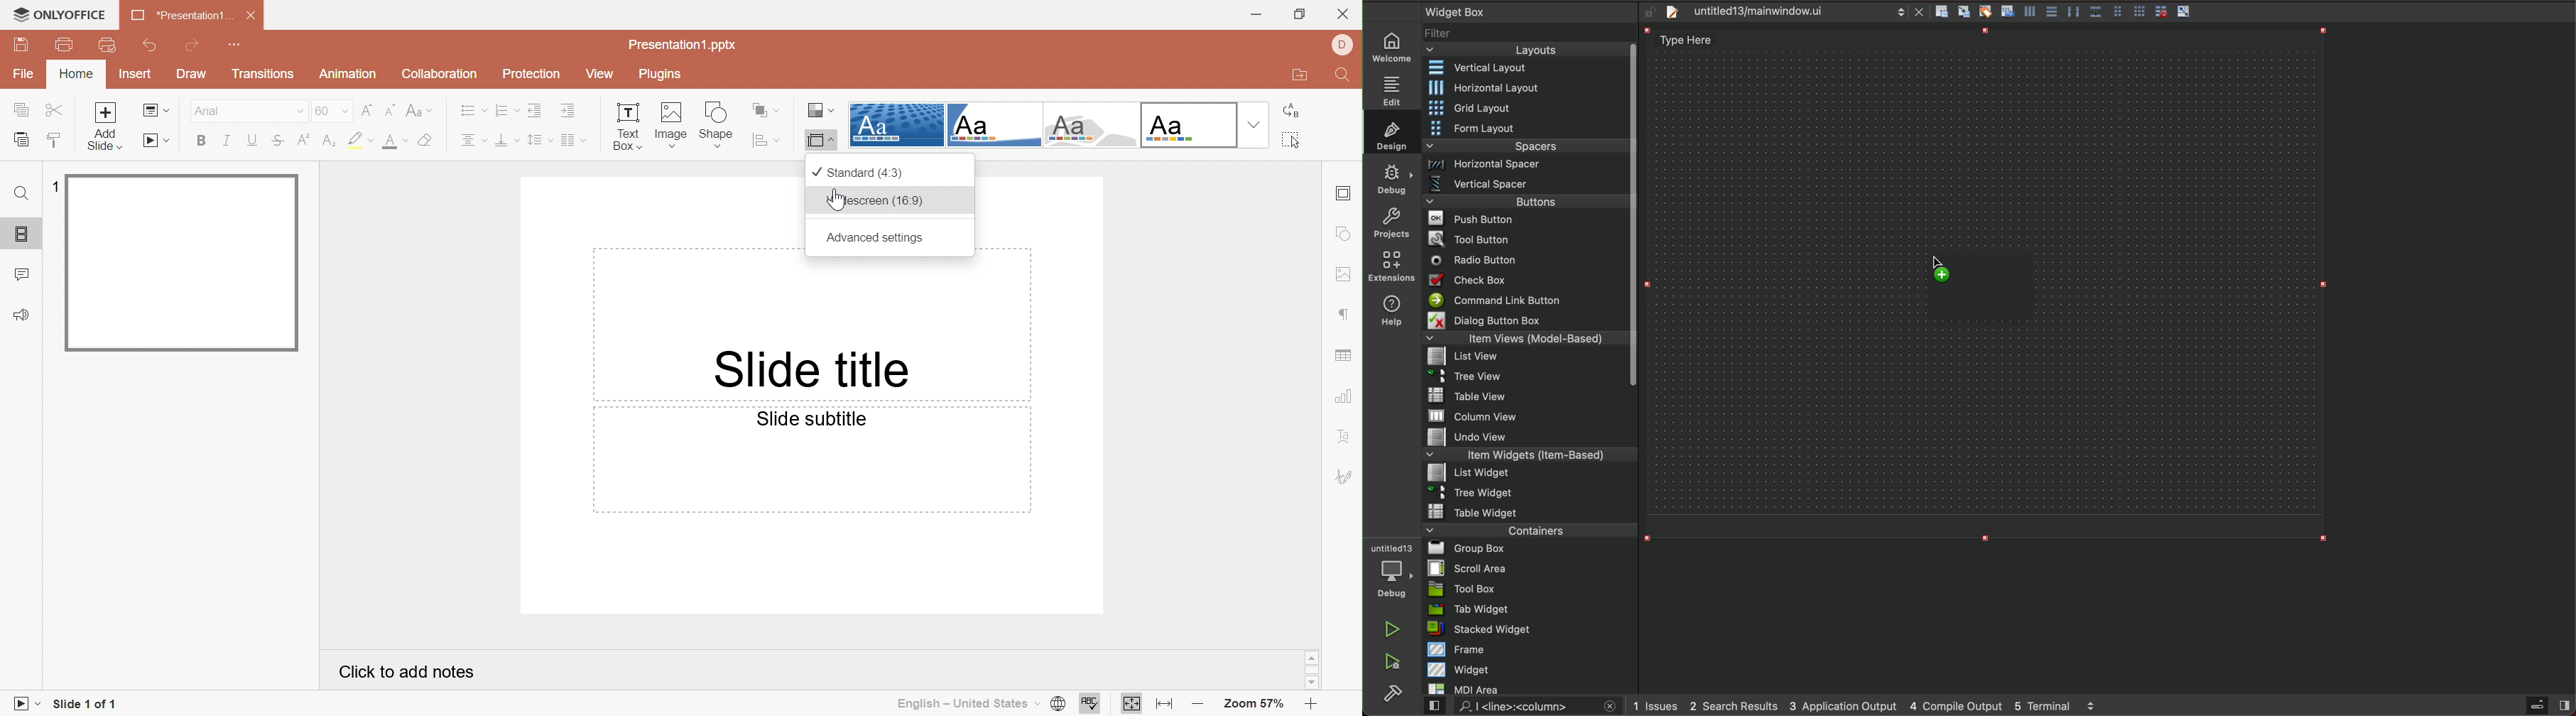 The width and height of the screenshot is (2576, 728). Describe the element at coordinates (302, 139) in the screenshot. I see `Superscript` at that location.